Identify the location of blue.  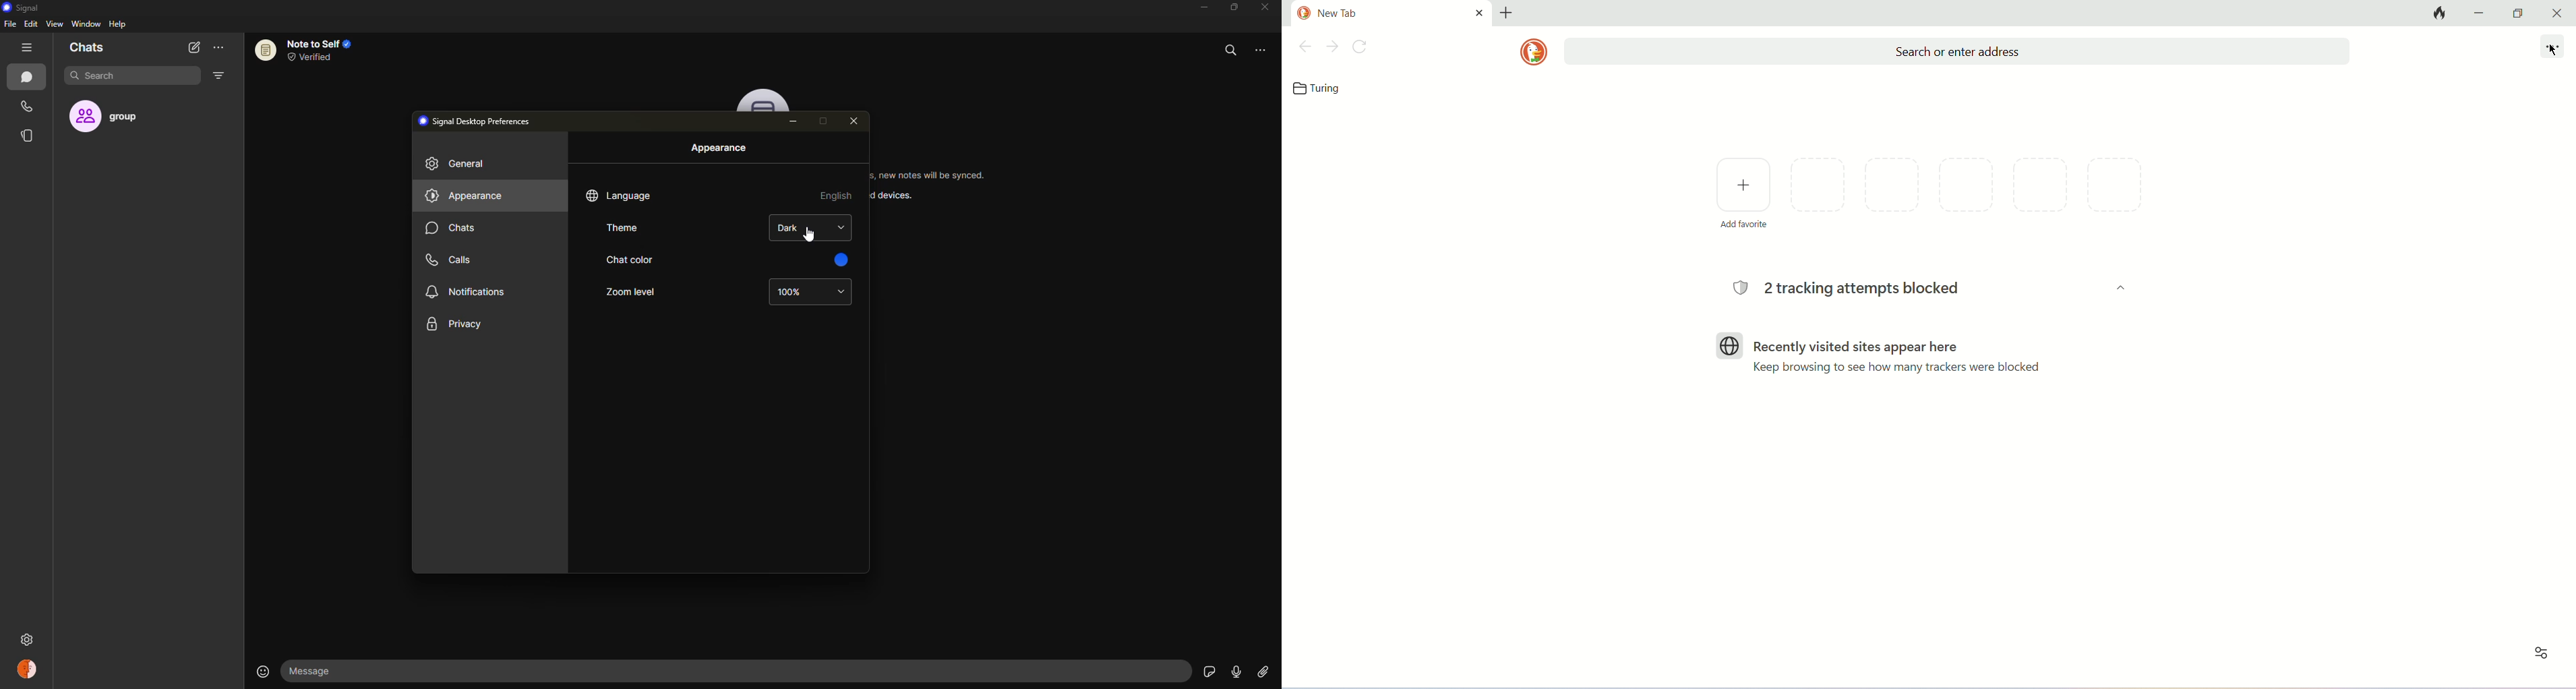
(839, 258).